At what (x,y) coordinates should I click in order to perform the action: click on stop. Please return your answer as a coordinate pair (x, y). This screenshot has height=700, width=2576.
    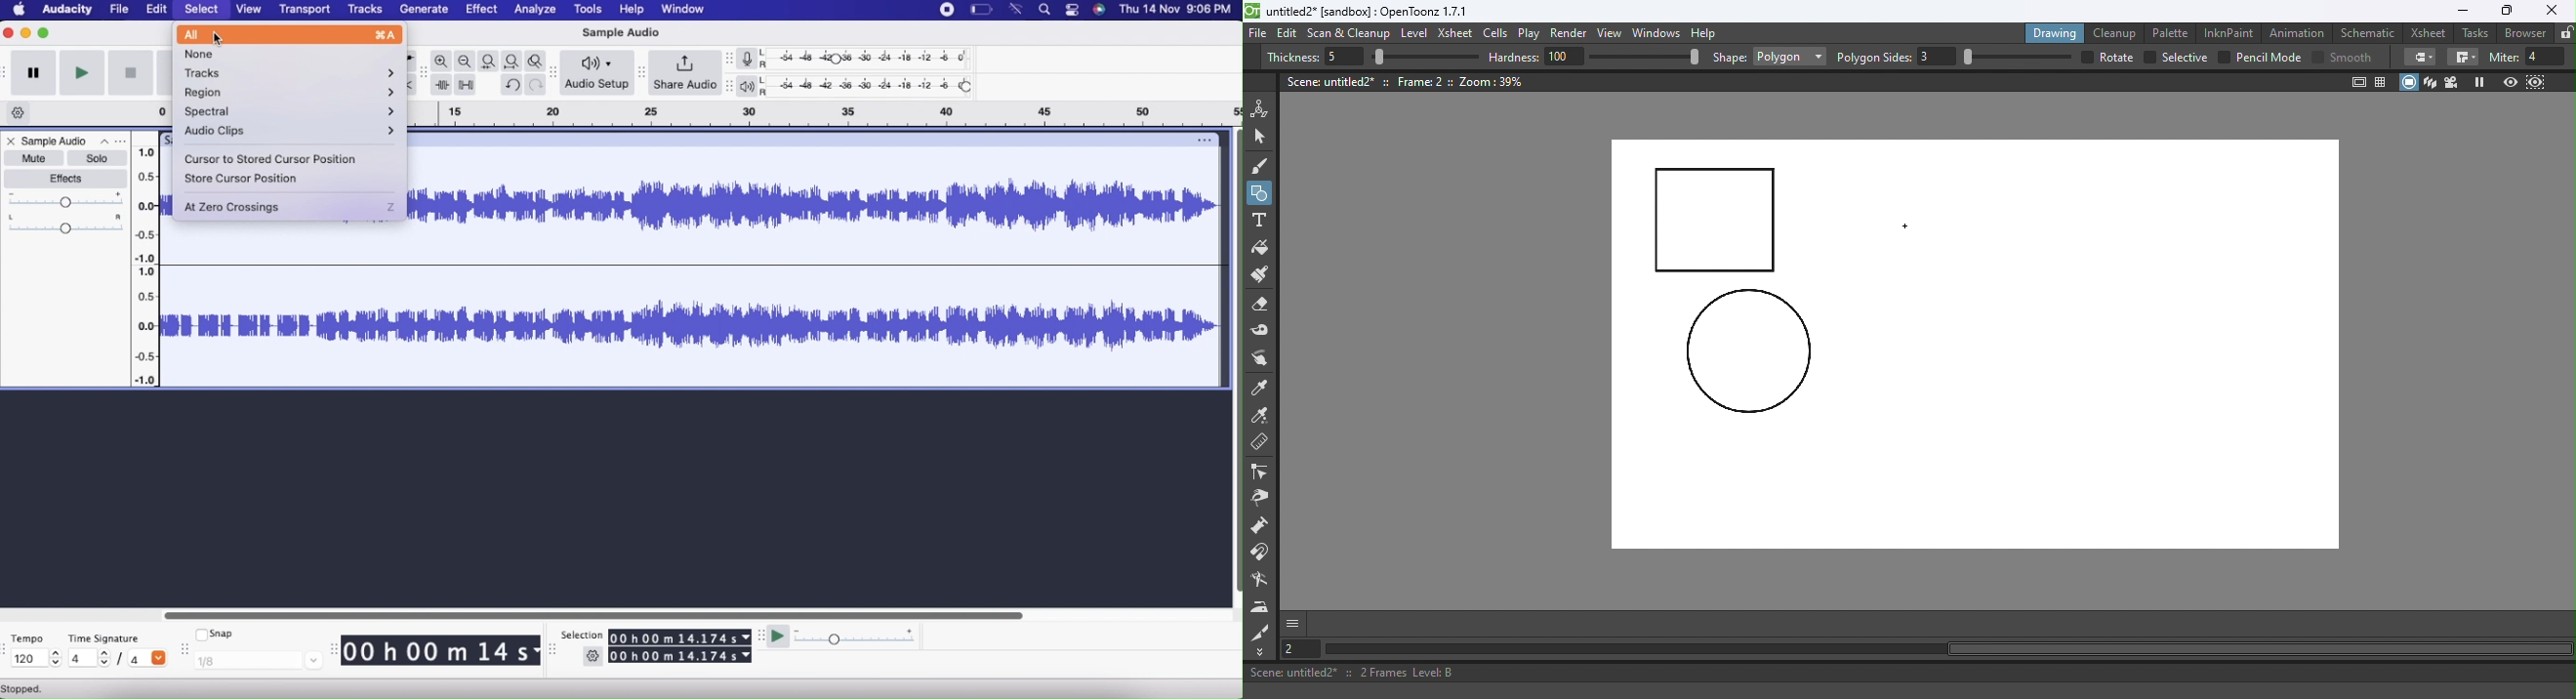
    Looking at the image, I should click on (130, 74).